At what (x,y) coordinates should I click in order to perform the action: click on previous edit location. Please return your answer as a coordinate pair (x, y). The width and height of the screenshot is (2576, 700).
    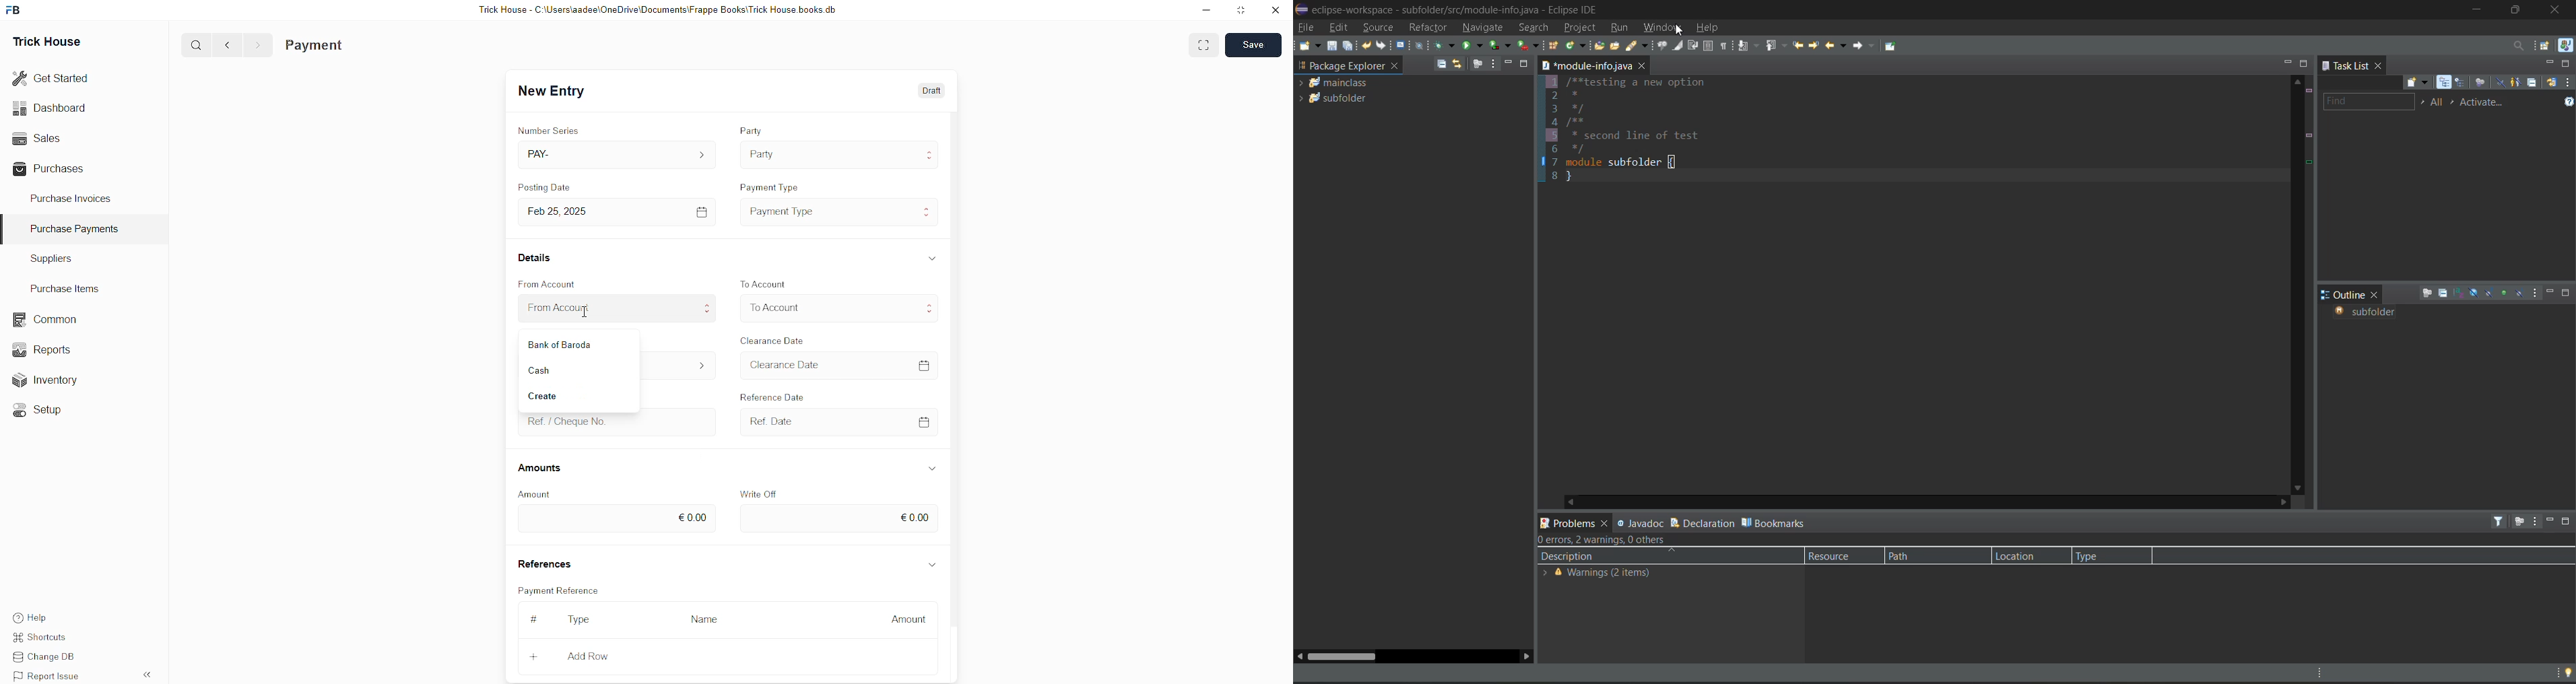
    Looking at the image, I should click on (1797, 45).